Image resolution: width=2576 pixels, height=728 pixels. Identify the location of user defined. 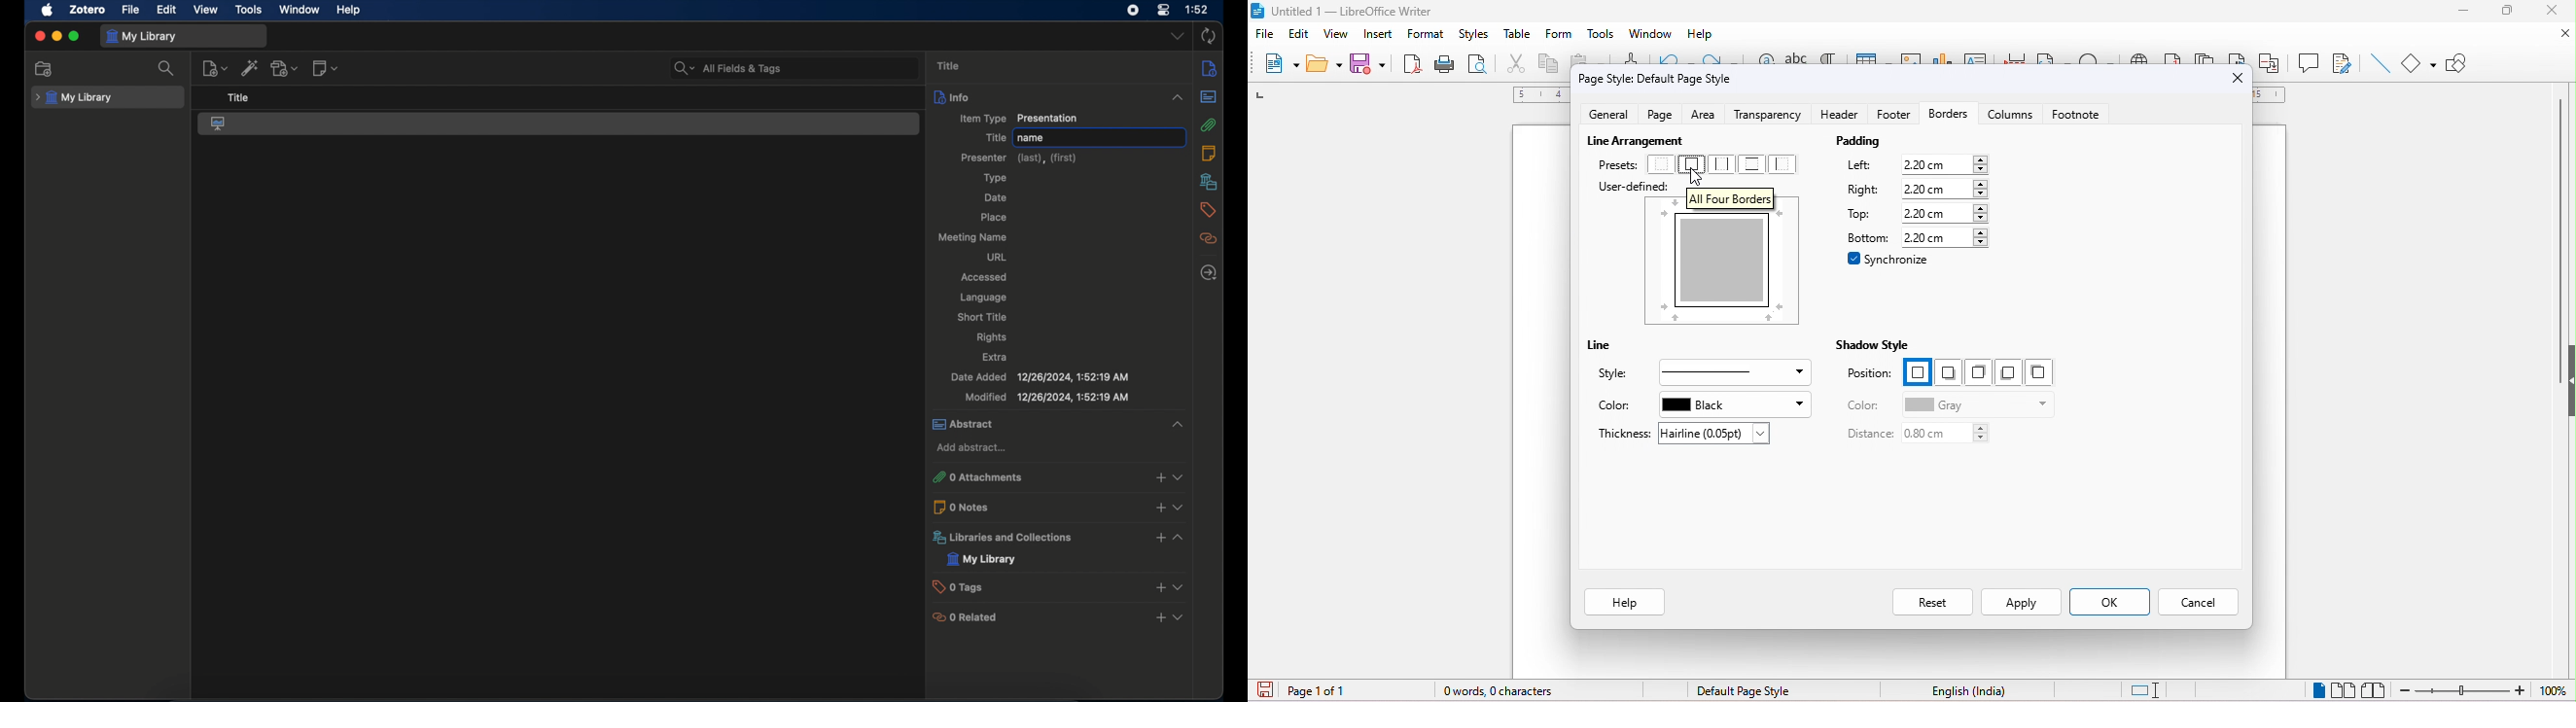
(1625, 186).